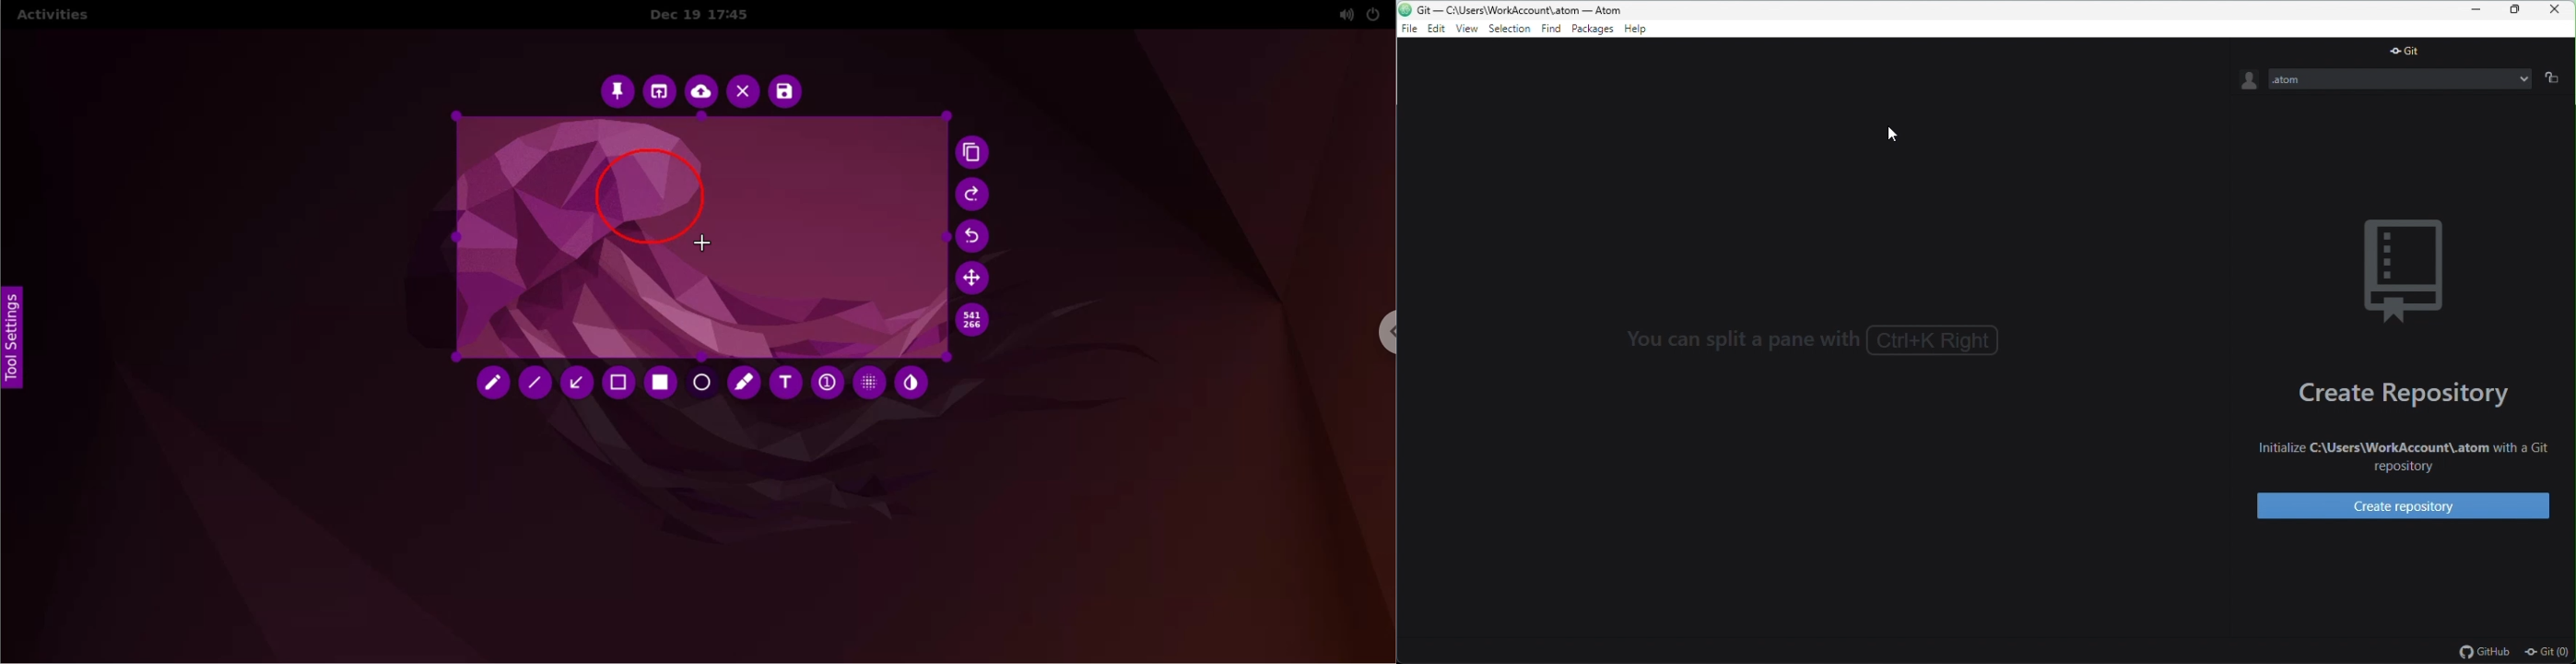  Describe the element at coordinates (2410, 269) in the screenshot. I see `background image` at that location.